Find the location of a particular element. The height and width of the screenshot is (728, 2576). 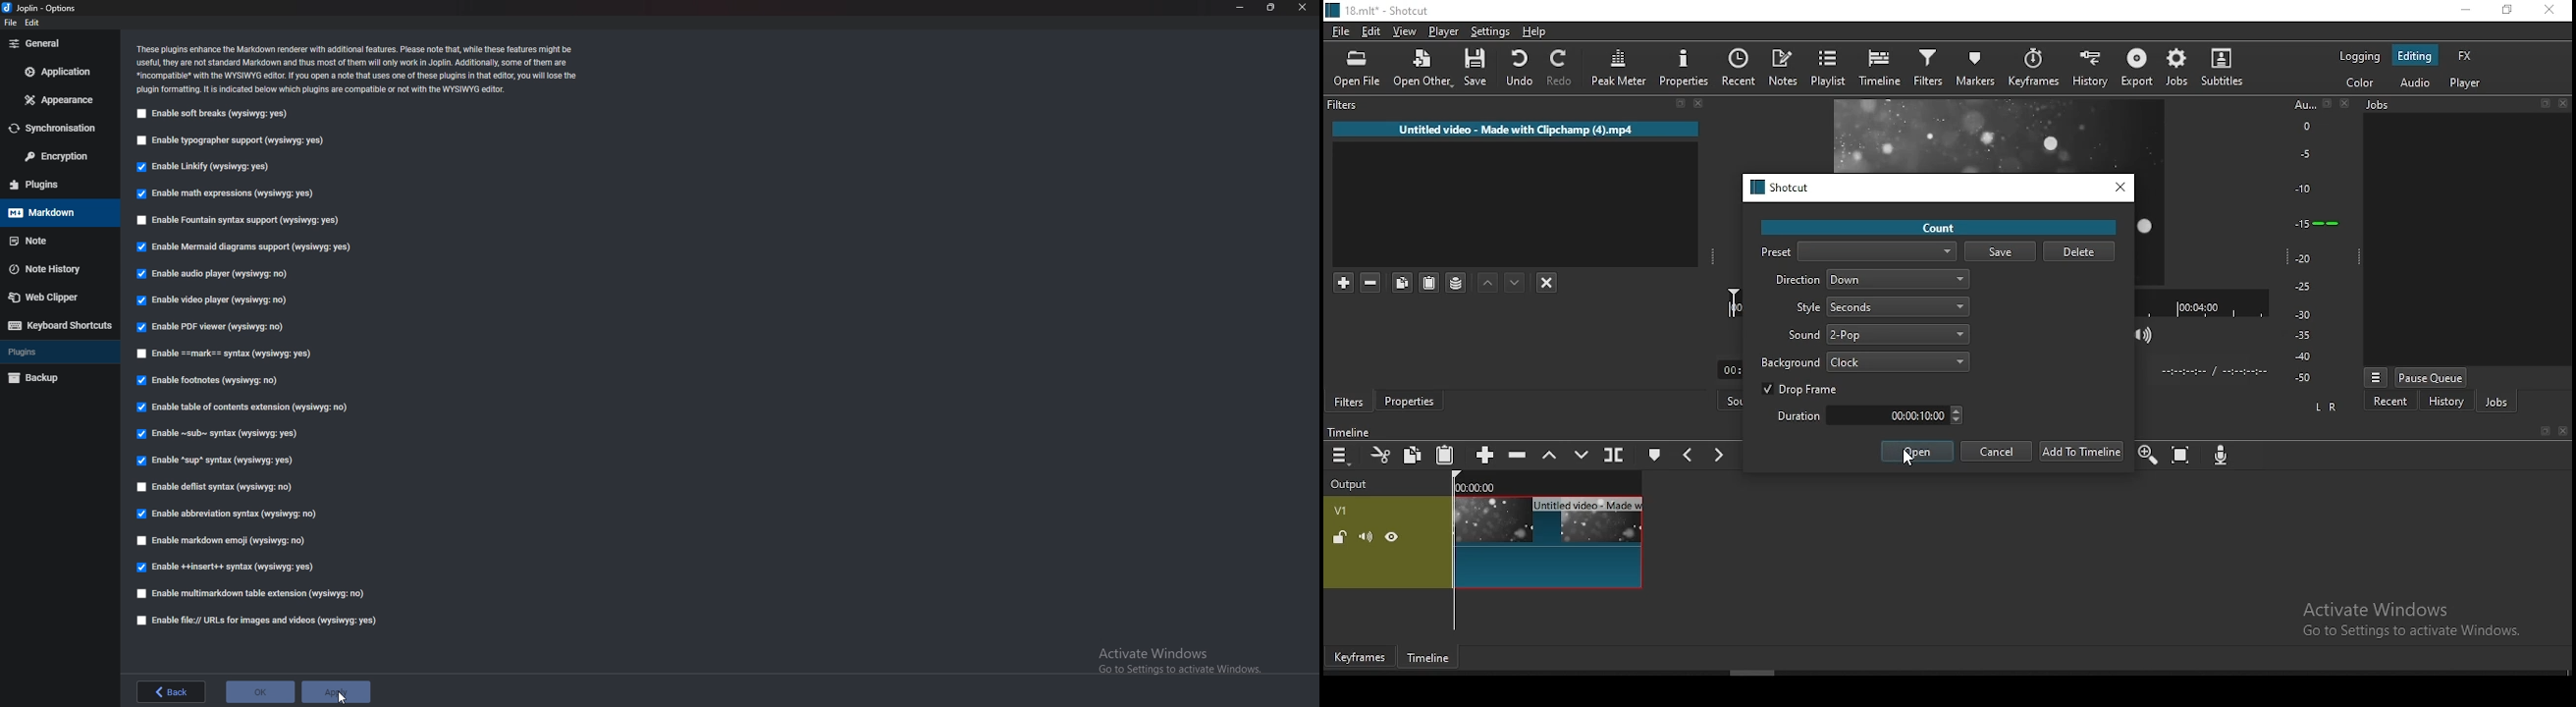

Enable file urls for images and videos is located at coordinates (261, 620).